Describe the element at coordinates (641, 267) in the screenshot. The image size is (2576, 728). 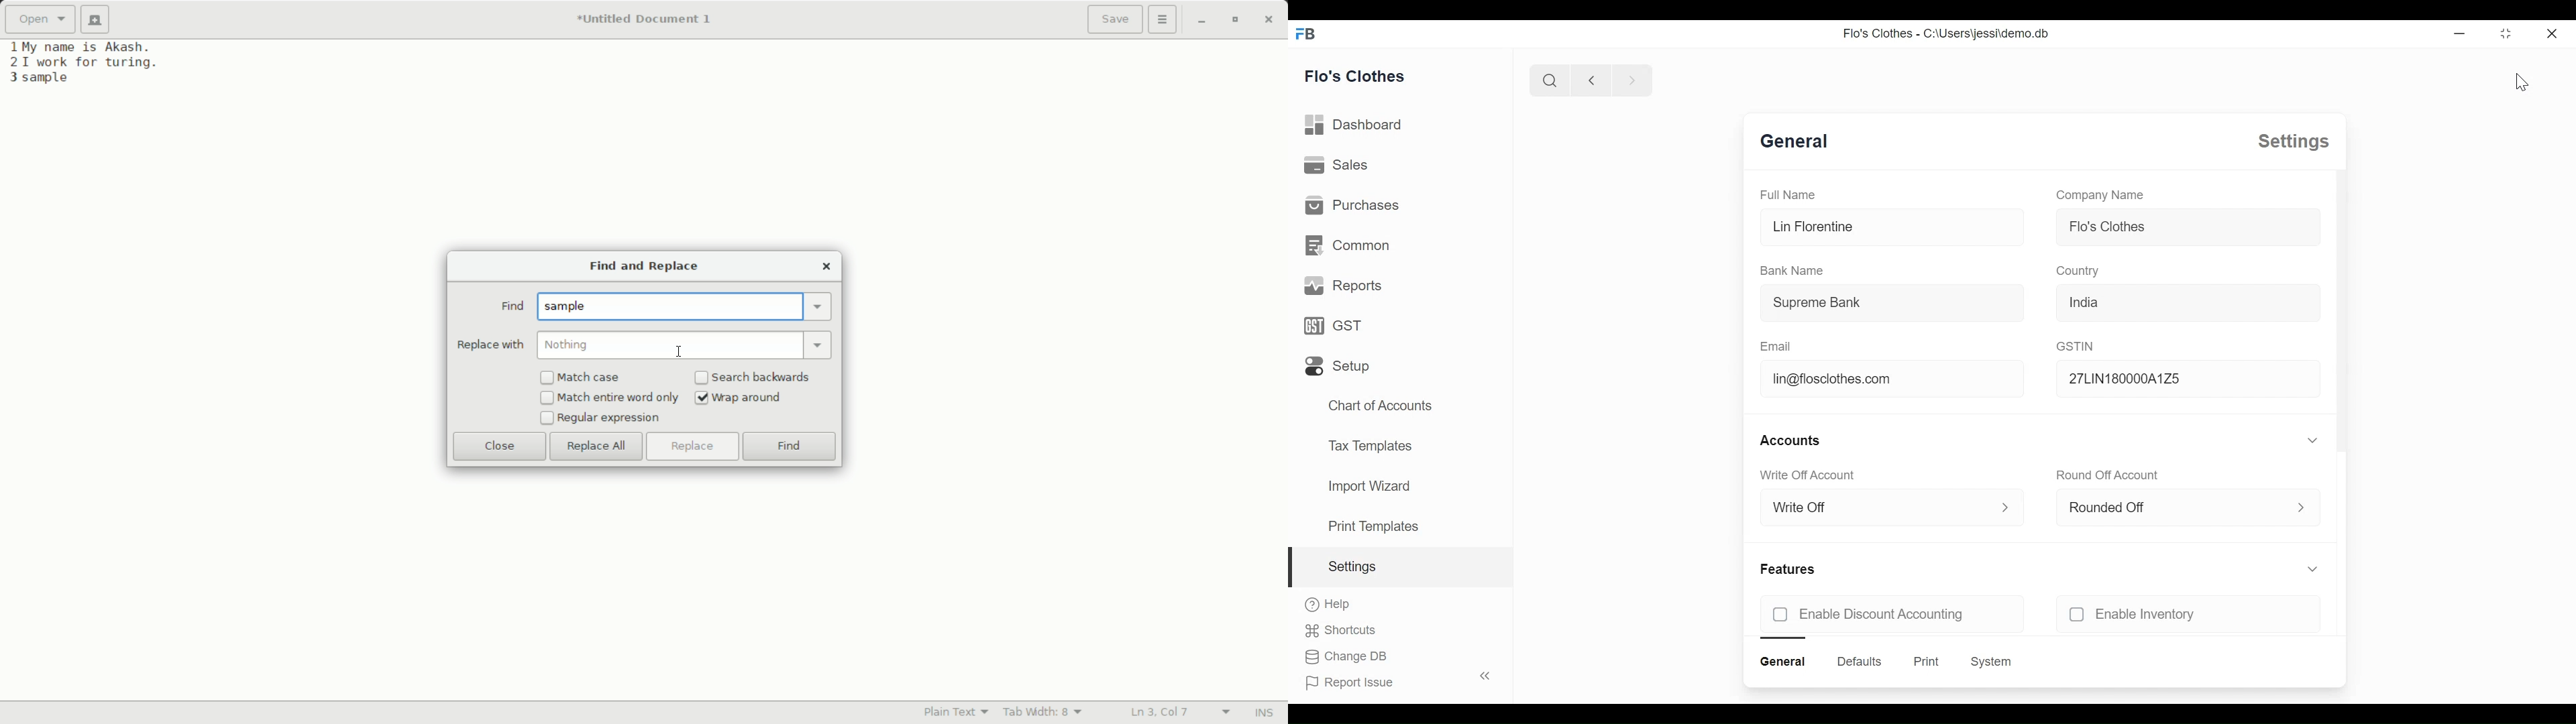
I see `find and replace` at that location.